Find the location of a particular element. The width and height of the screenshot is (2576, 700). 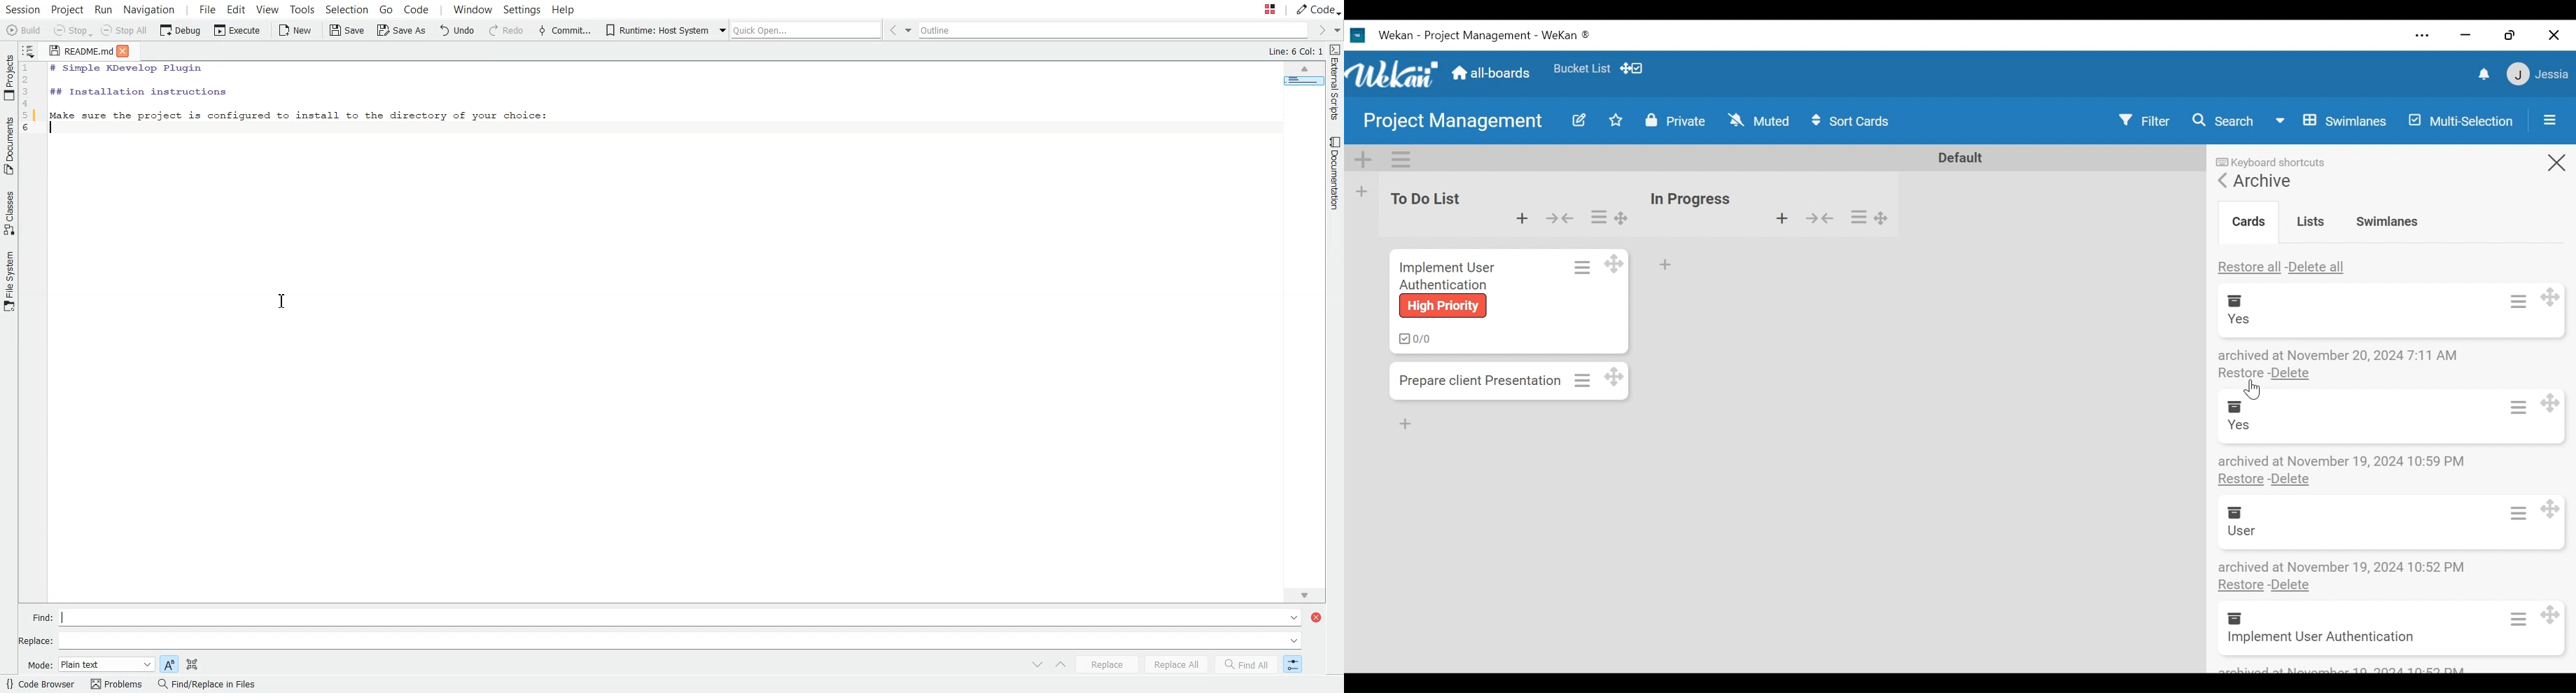

Quick Open is located at coordinates (797, 28).